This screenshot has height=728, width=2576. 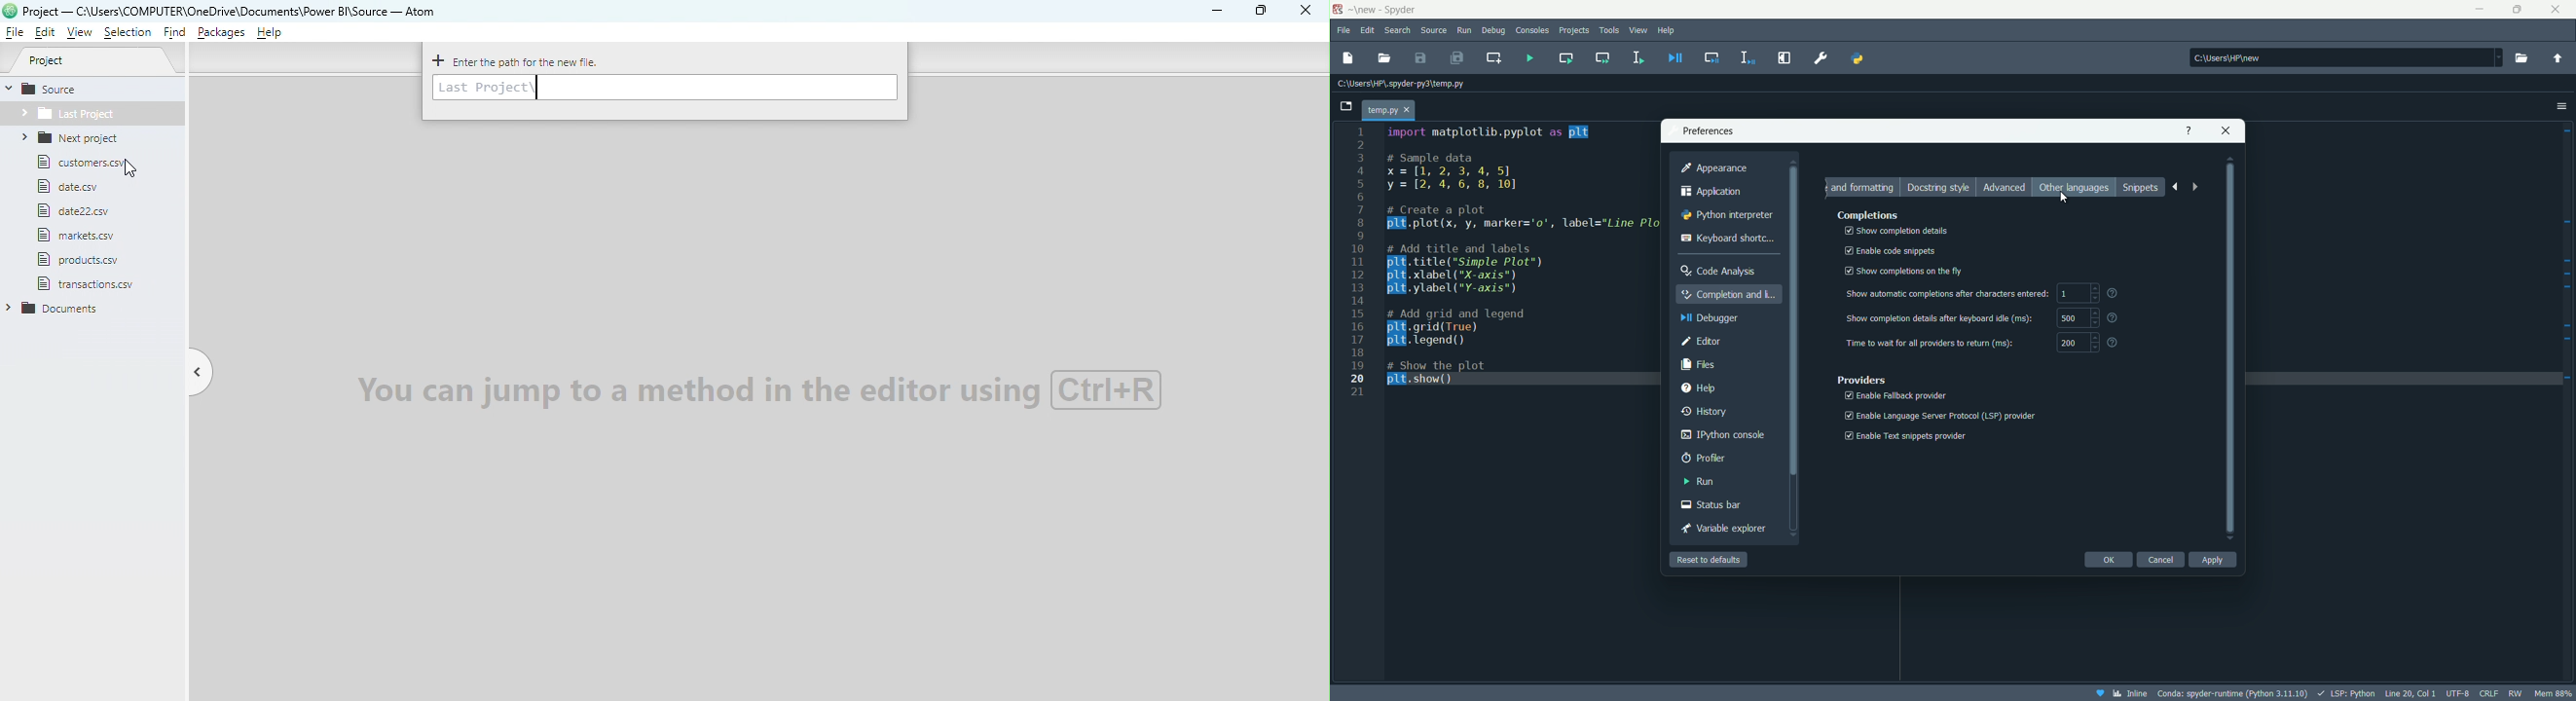 What do you see at coordinates (1718, 271) in the screenshot?
I see `code analysis` at bounding box center [1718, 271].